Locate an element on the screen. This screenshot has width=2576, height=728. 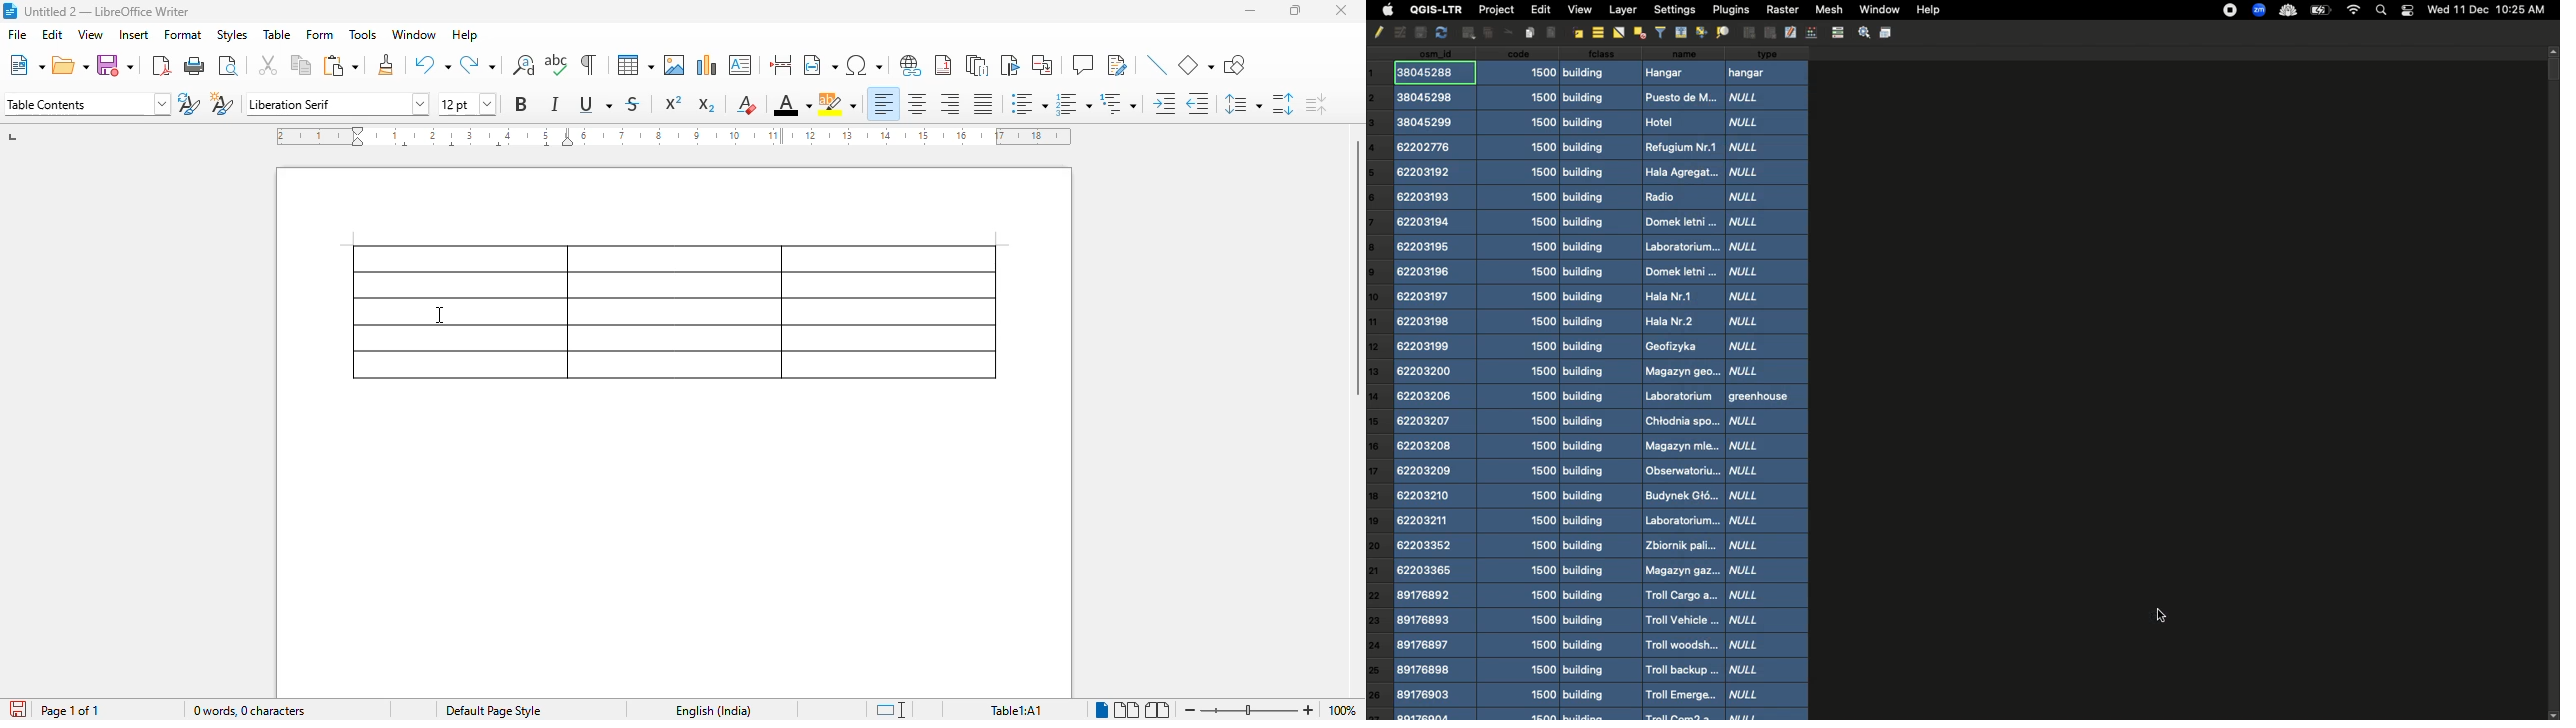
vertical scroll bar is located at coordinates (1354, 265).